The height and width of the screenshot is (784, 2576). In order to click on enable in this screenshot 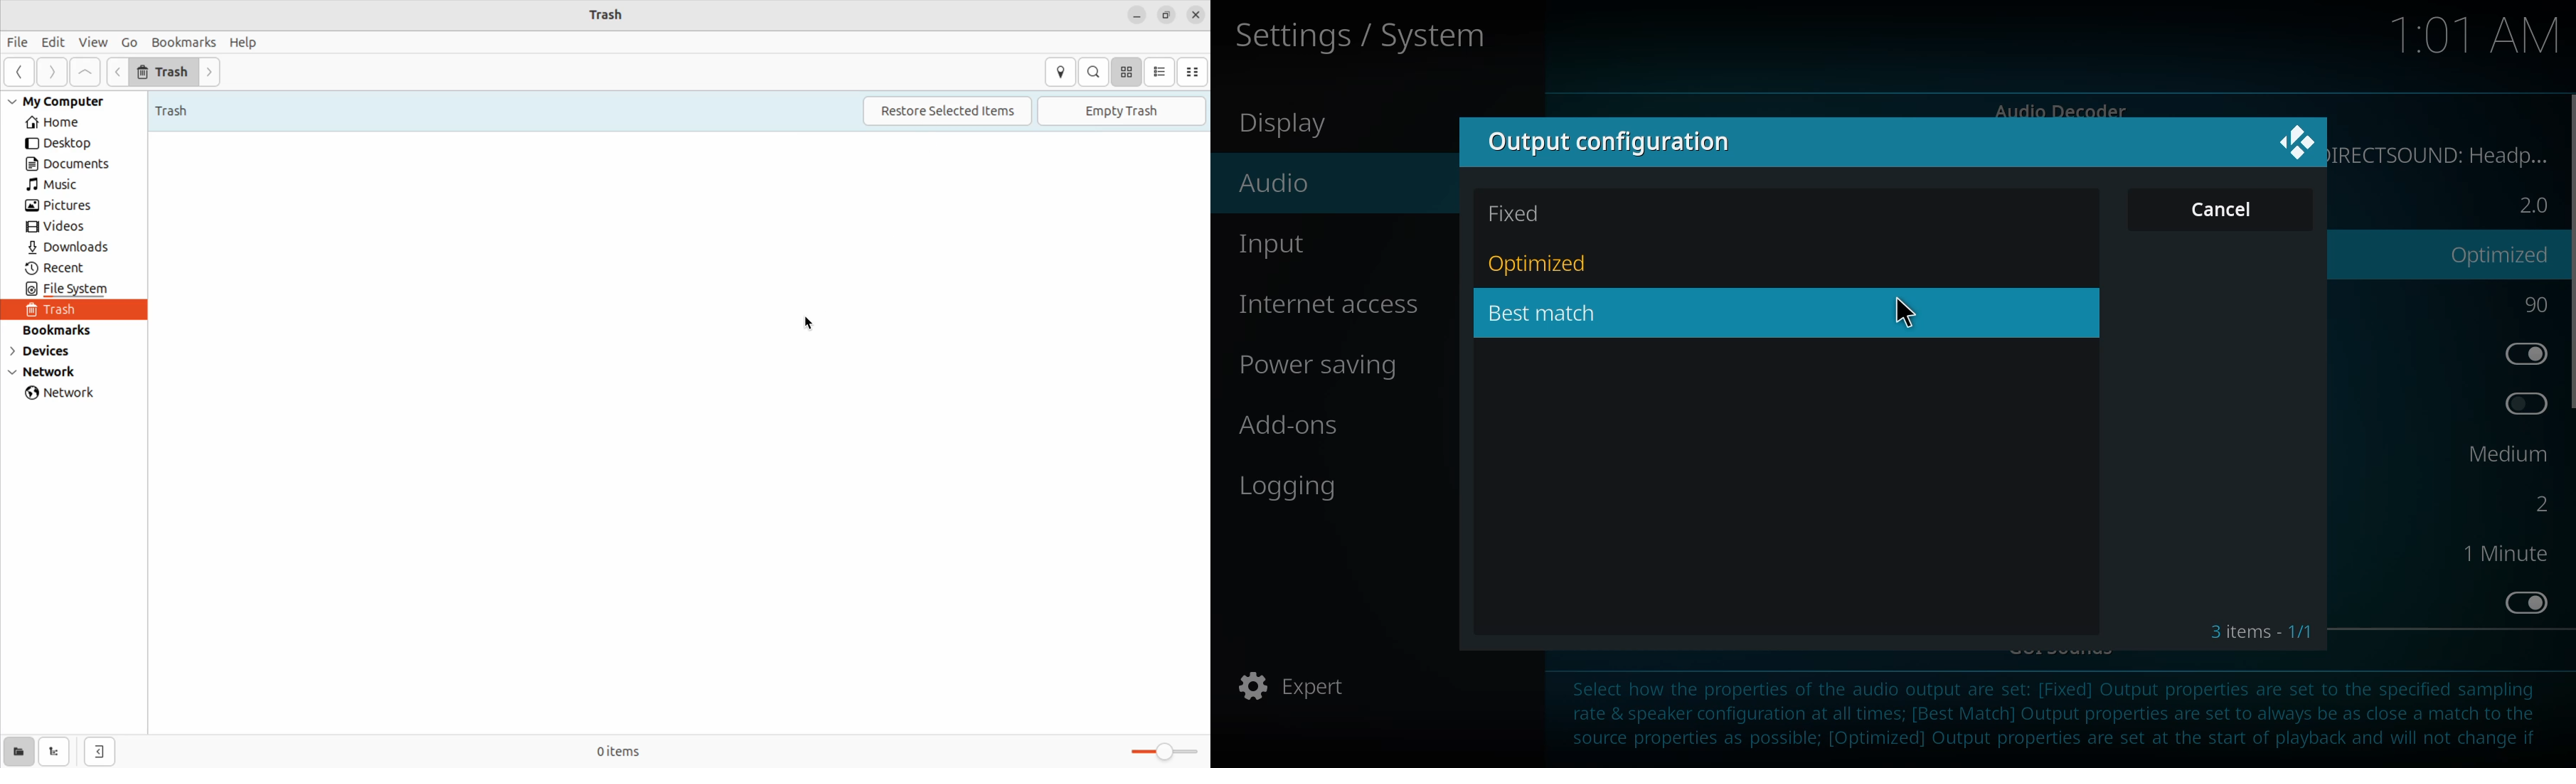, I will do `click(2521, 404)`.